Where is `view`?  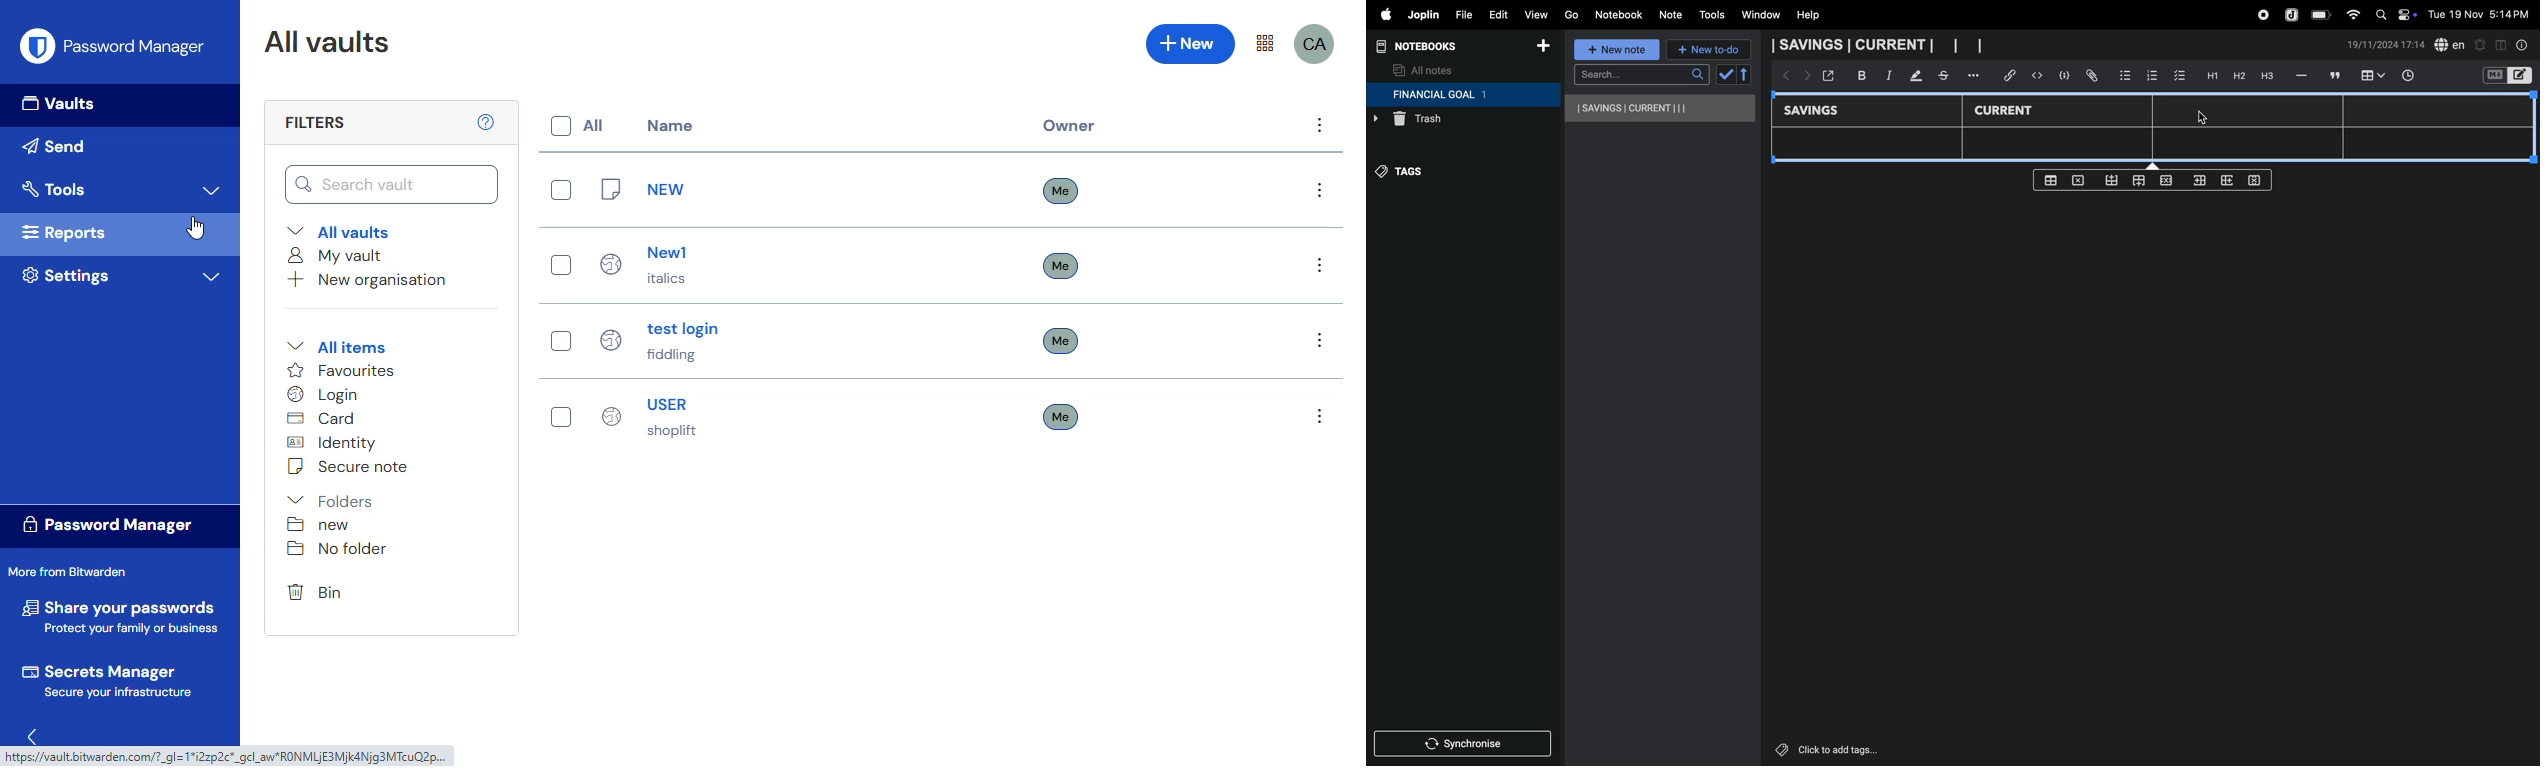 view is located at coordinates (1535, 12).